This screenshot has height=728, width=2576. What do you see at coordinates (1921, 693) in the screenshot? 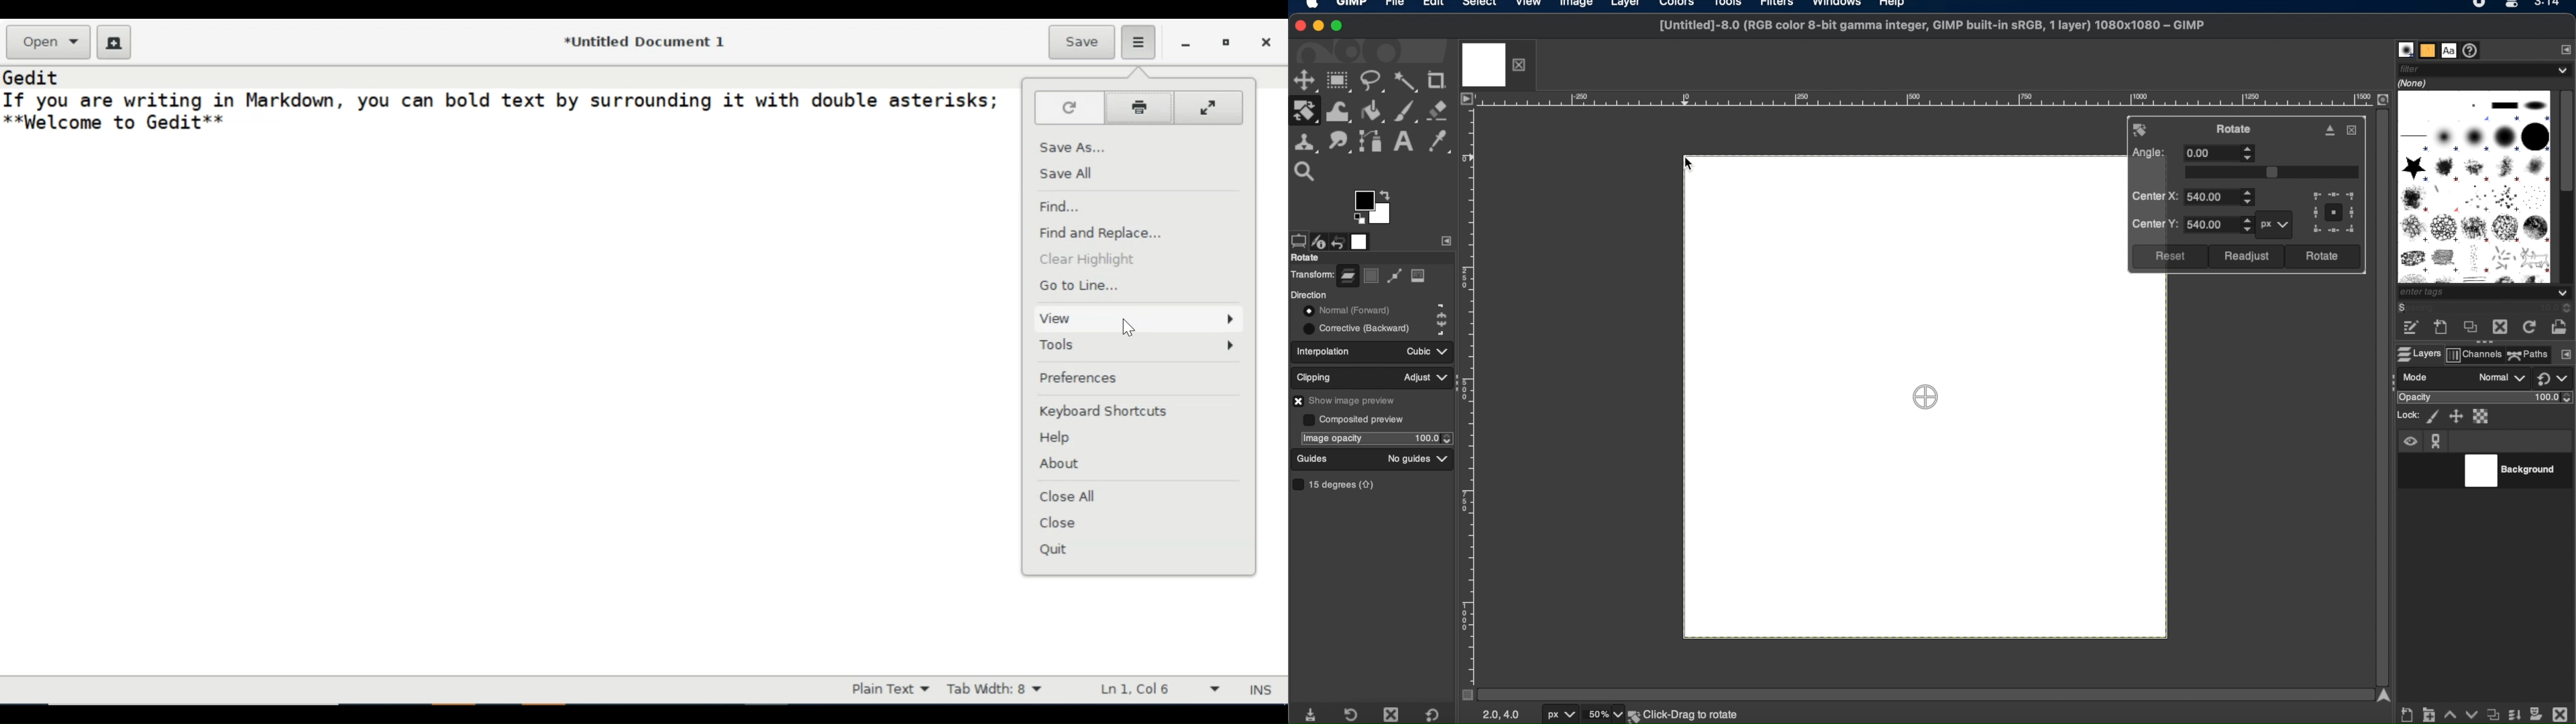
I see `scroll bar` at bounding box center [1921, 693].